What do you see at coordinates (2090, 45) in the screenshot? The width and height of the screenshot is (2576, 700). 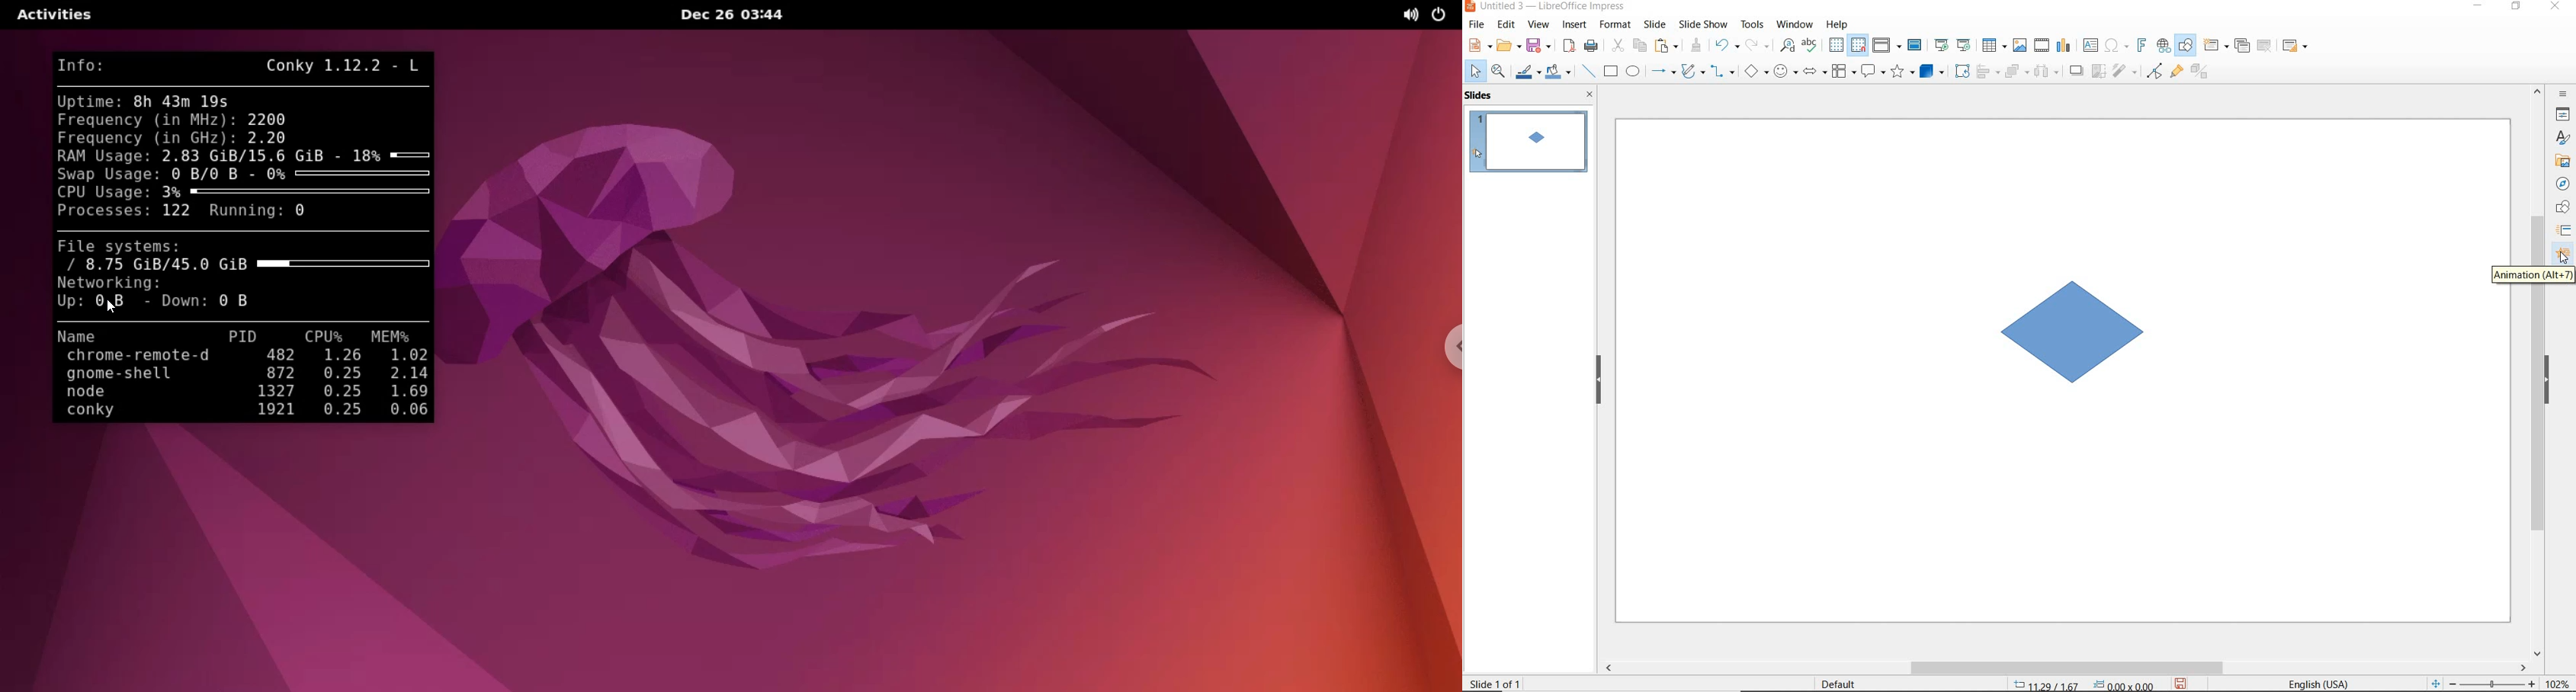 I see `insert text box` at bounding box center [2090, 45].